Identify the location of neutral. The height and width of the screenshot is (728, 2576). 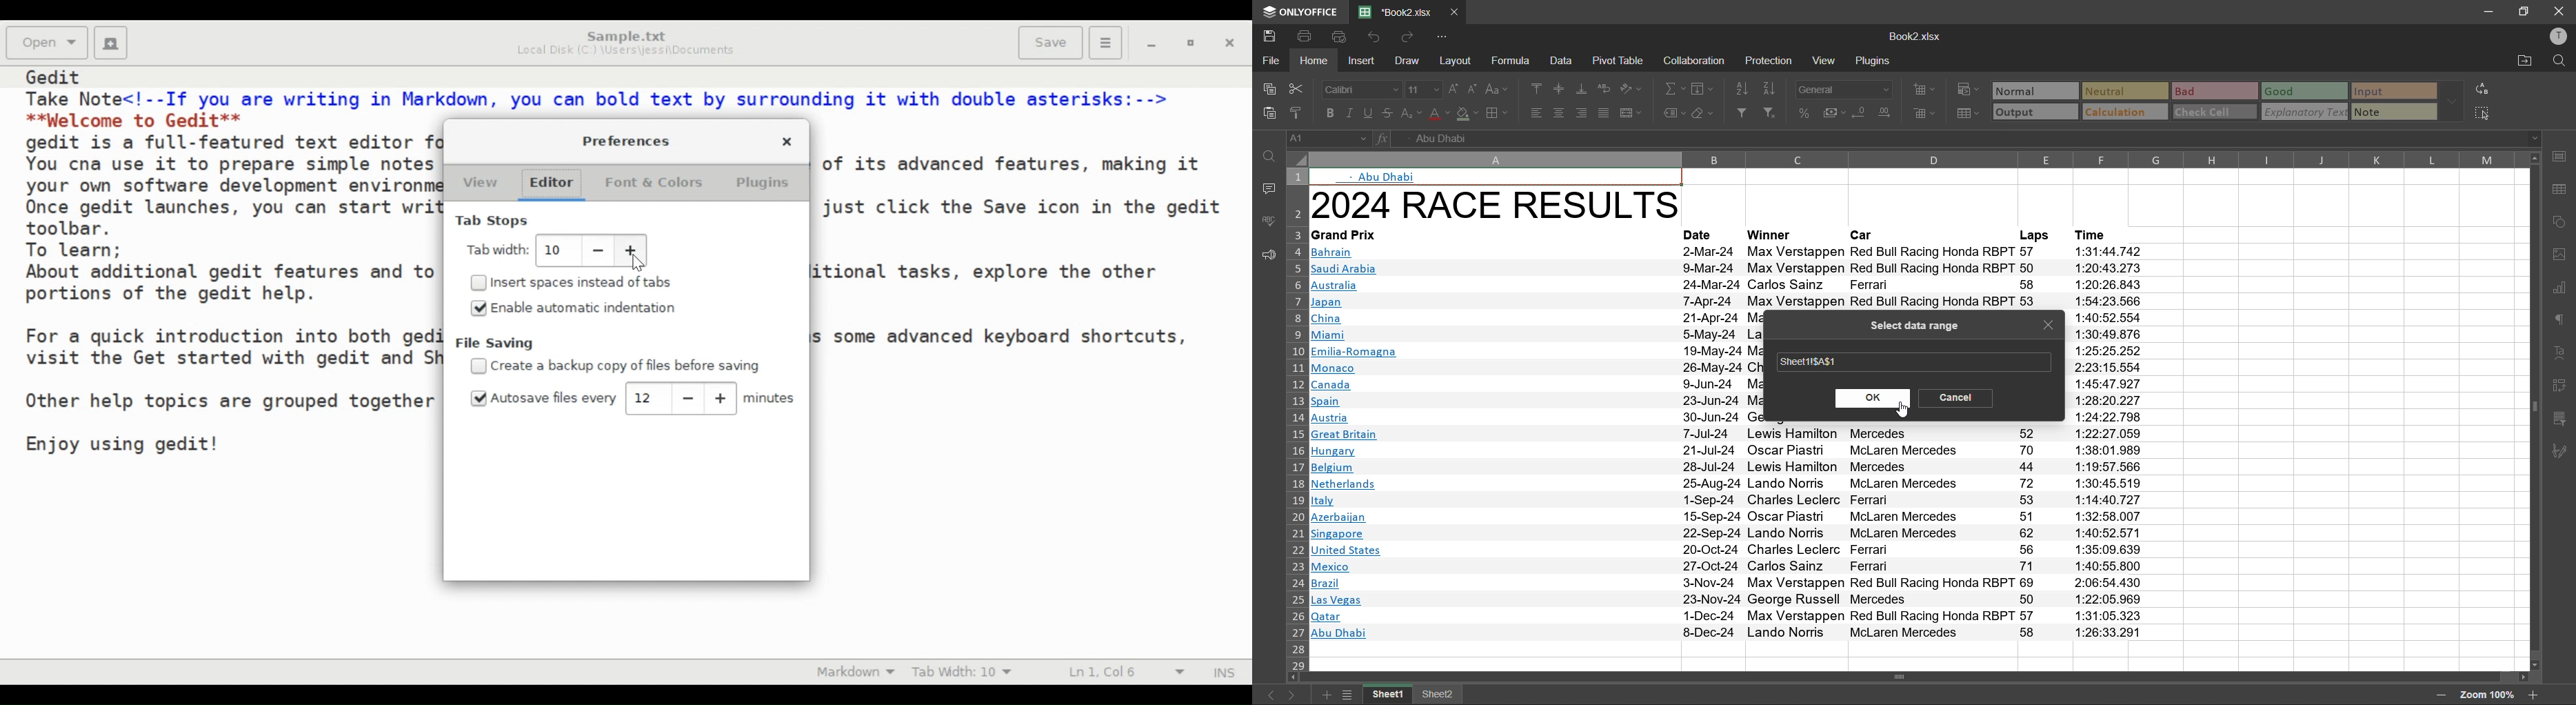
(2112, 90).